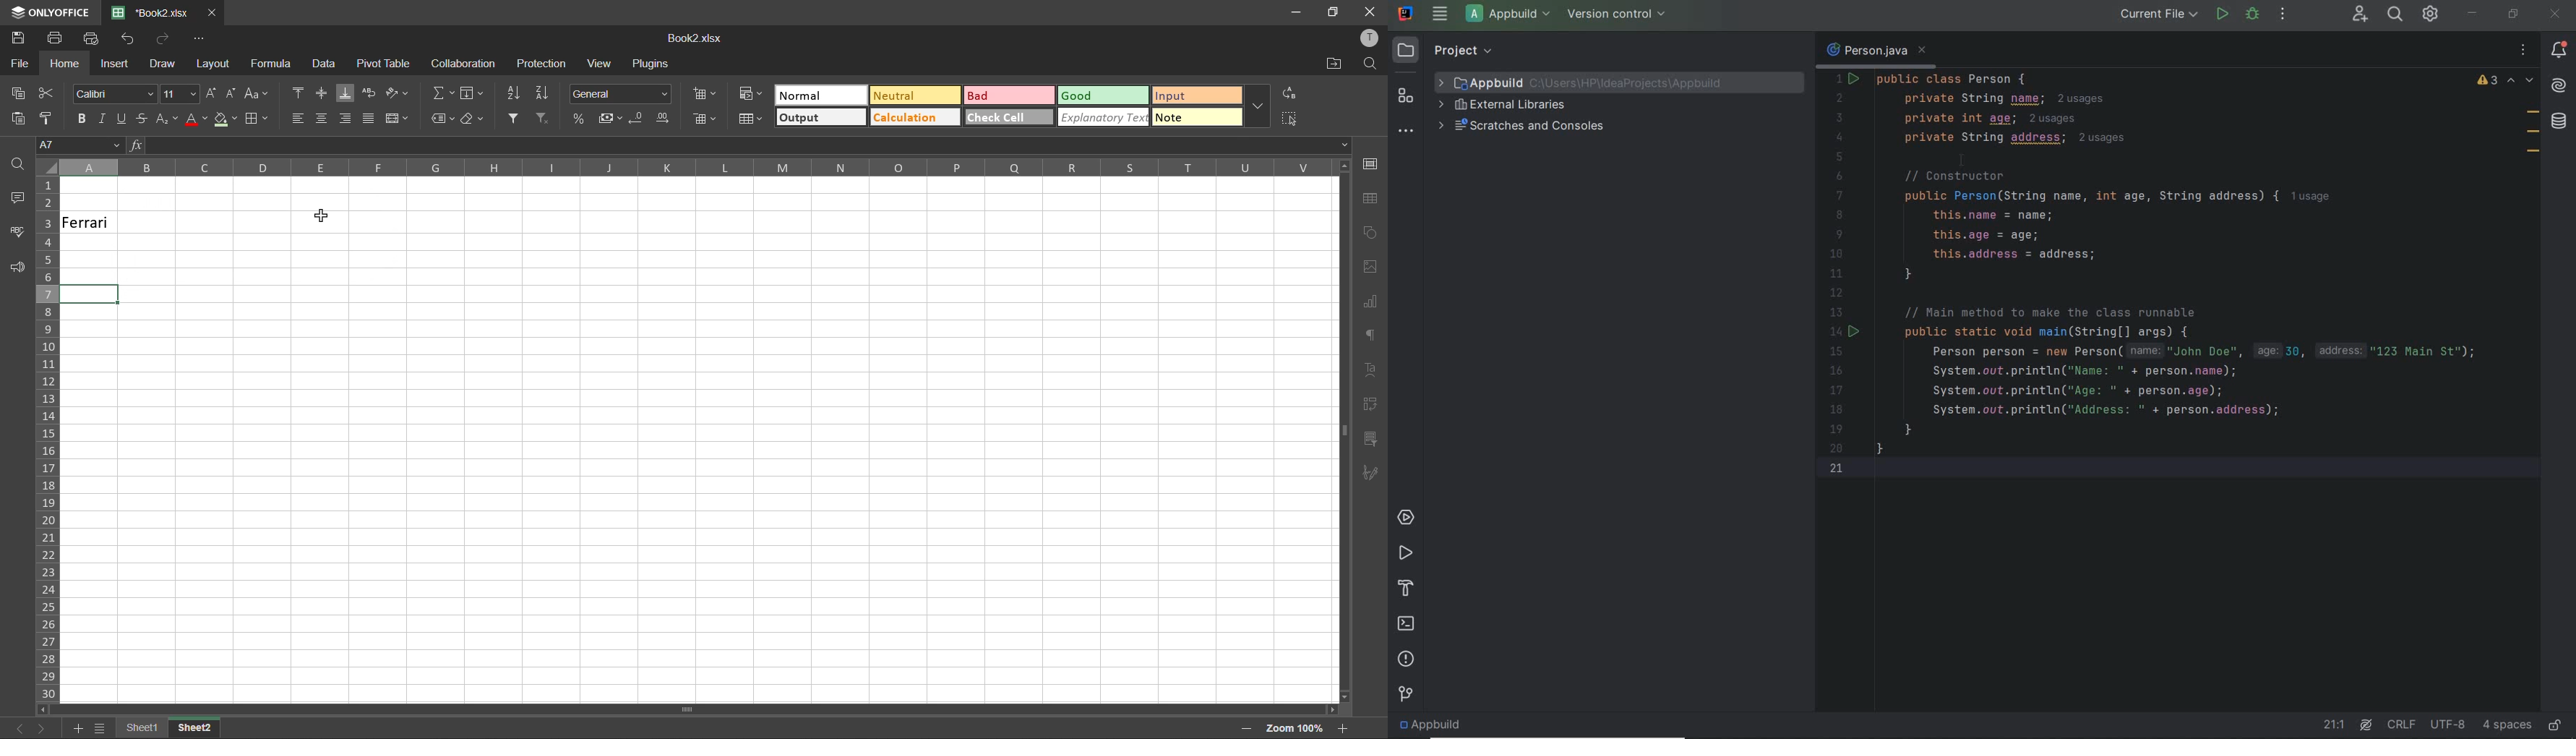 The height and width of the screenshot is (756, 2576). Describe the element at coordinates (164, 119) in the screenshot. I see `sub/superscript` at that location.